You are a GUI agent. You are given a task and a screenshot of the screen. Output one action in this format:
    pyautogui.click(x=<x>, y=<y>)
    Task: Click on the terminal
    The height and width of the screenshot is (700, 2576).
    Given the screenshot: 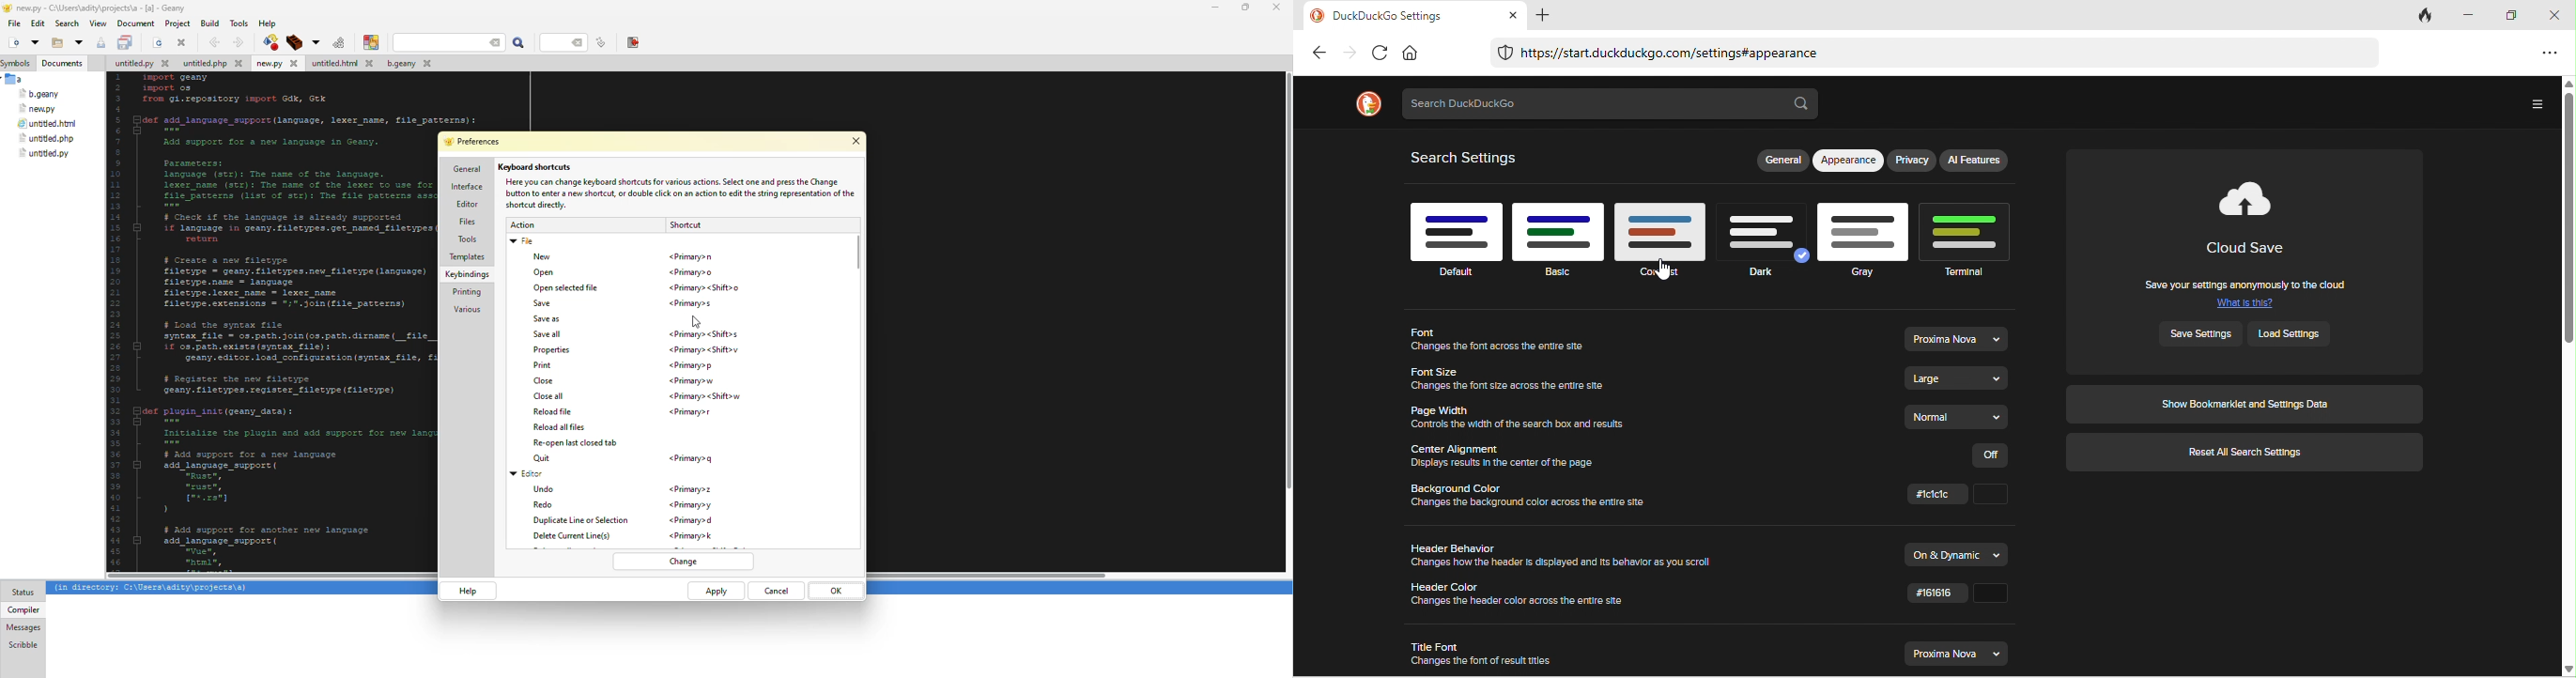 What is the action you would take?
    pyautogui.click(x=1970, y=238)
    